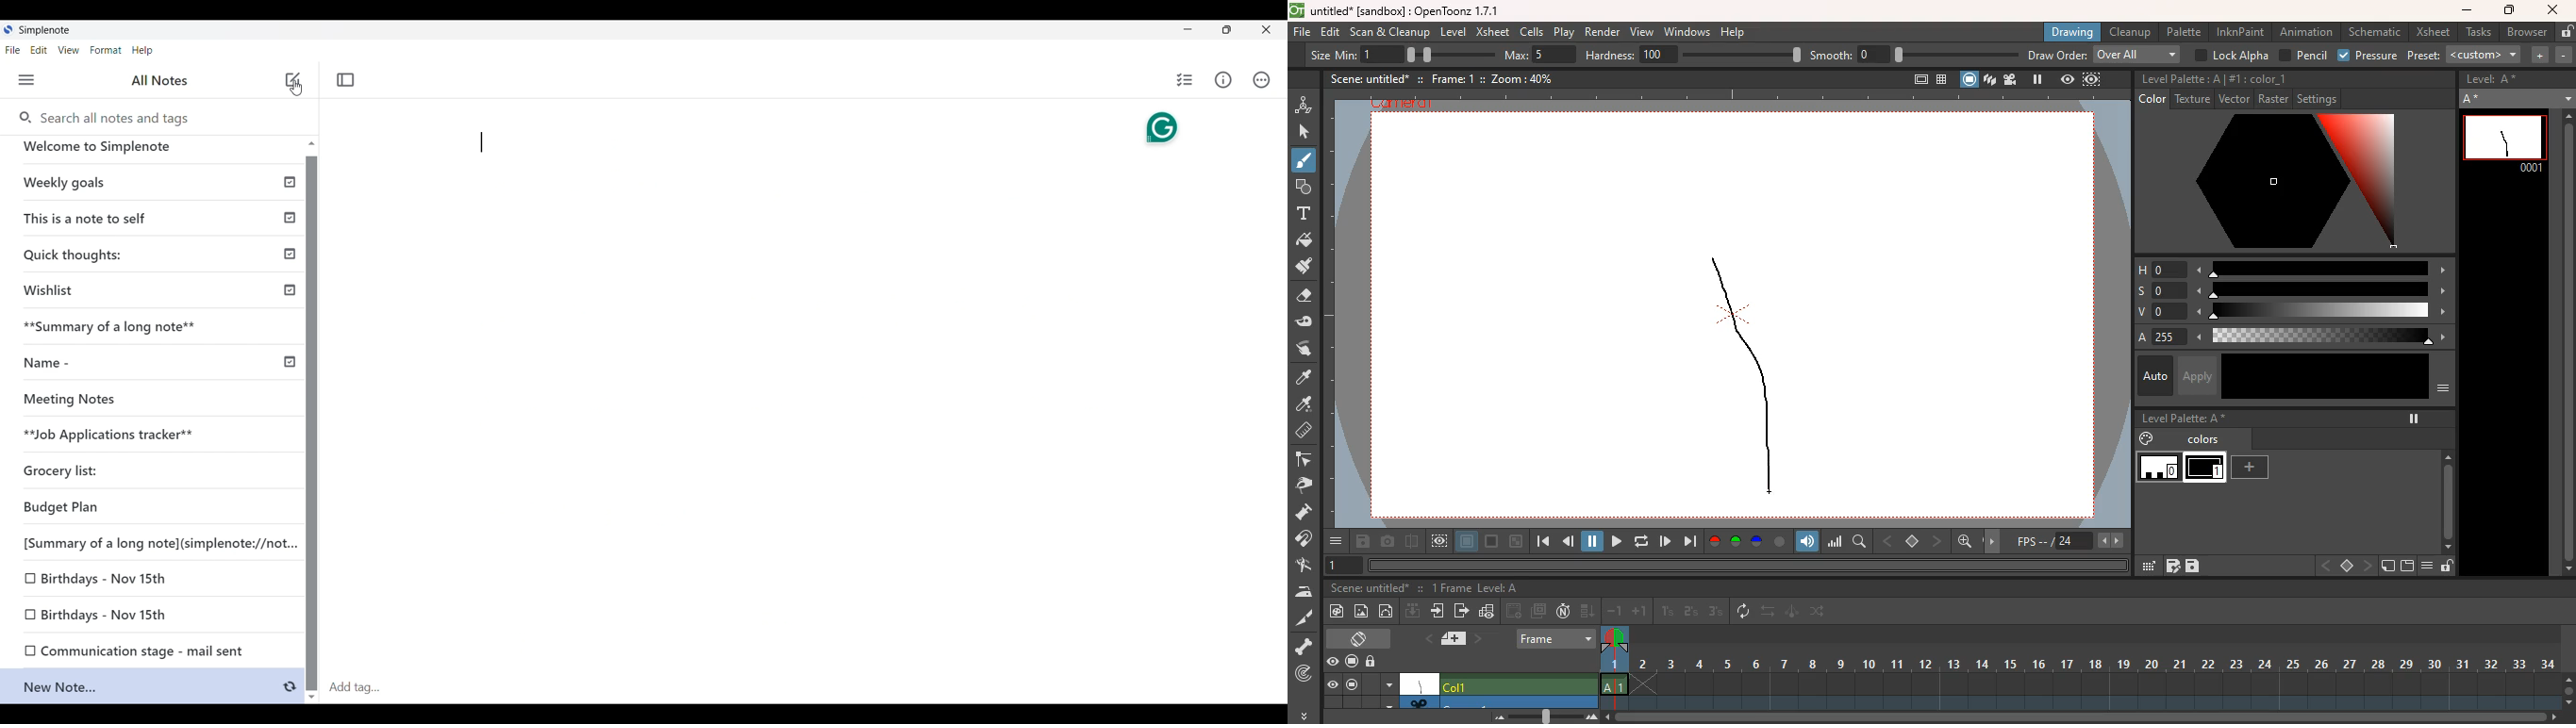 This screenshot has height=728, width=2576. What do you see at coordinates (103, 117) in the screenshot?
I see `Search all notes and tags` at bounding box center [103, 117].